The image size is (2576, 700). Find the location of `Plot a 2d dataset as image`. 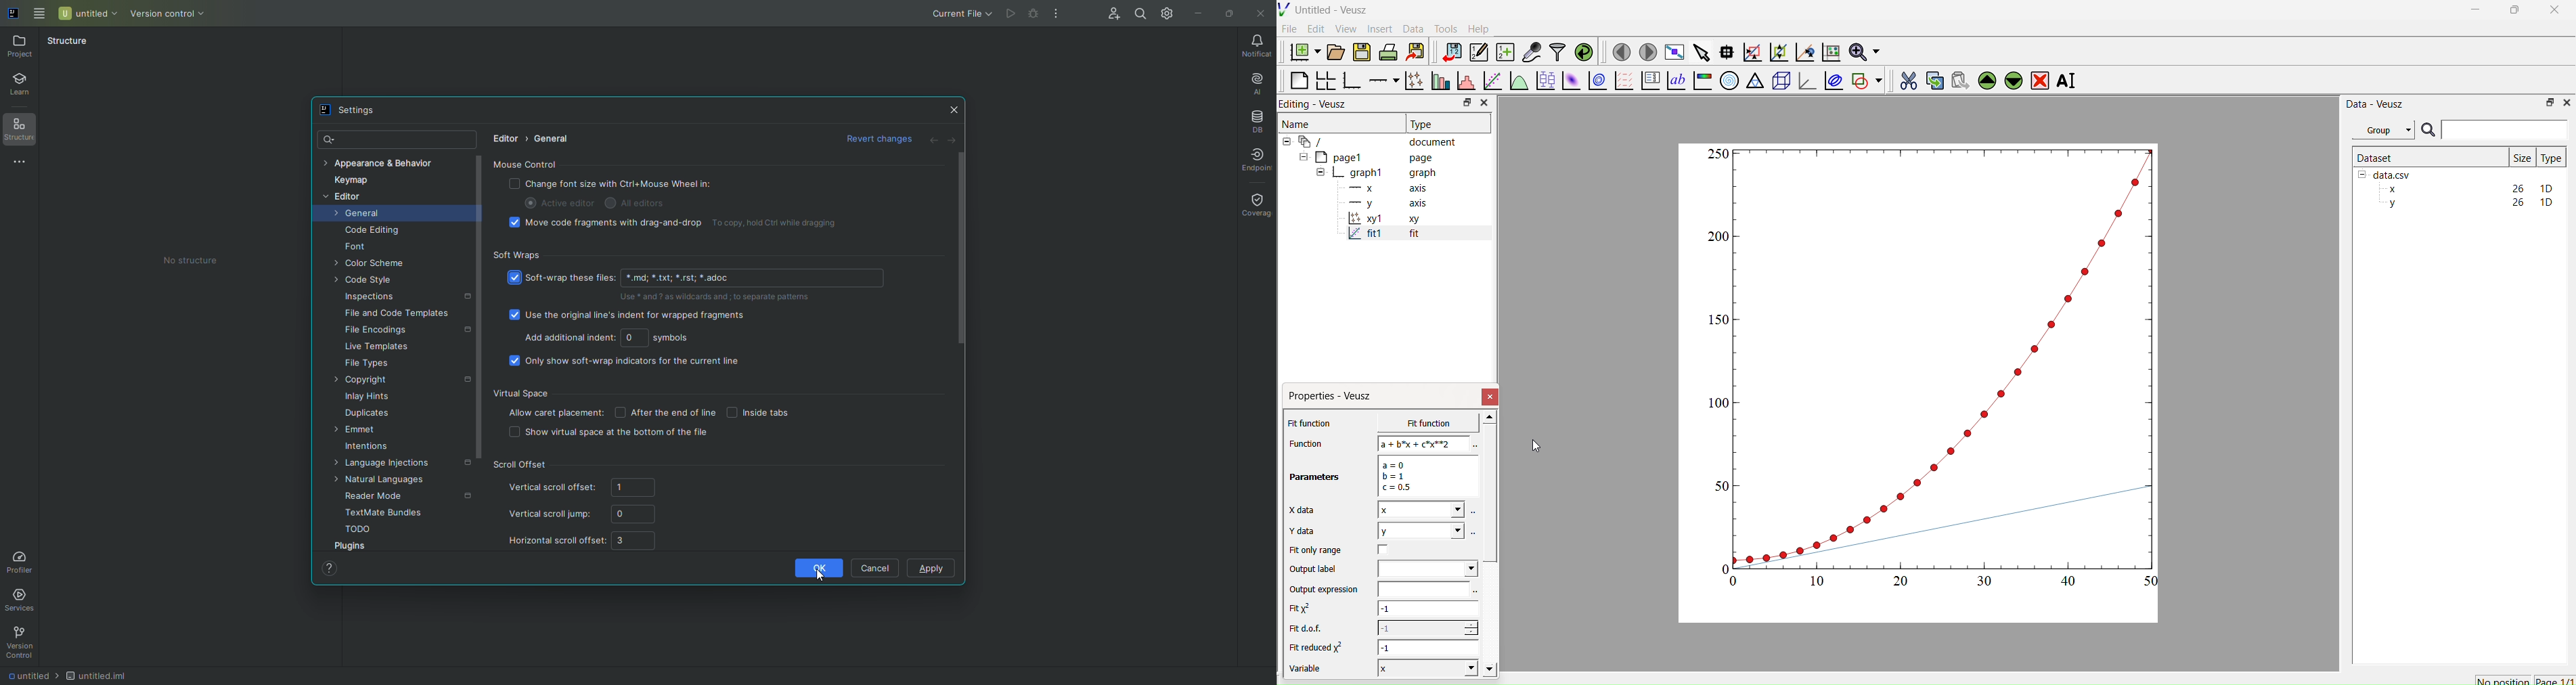

Plot a 2d dataset as image is located at coordinates (1570, 81).